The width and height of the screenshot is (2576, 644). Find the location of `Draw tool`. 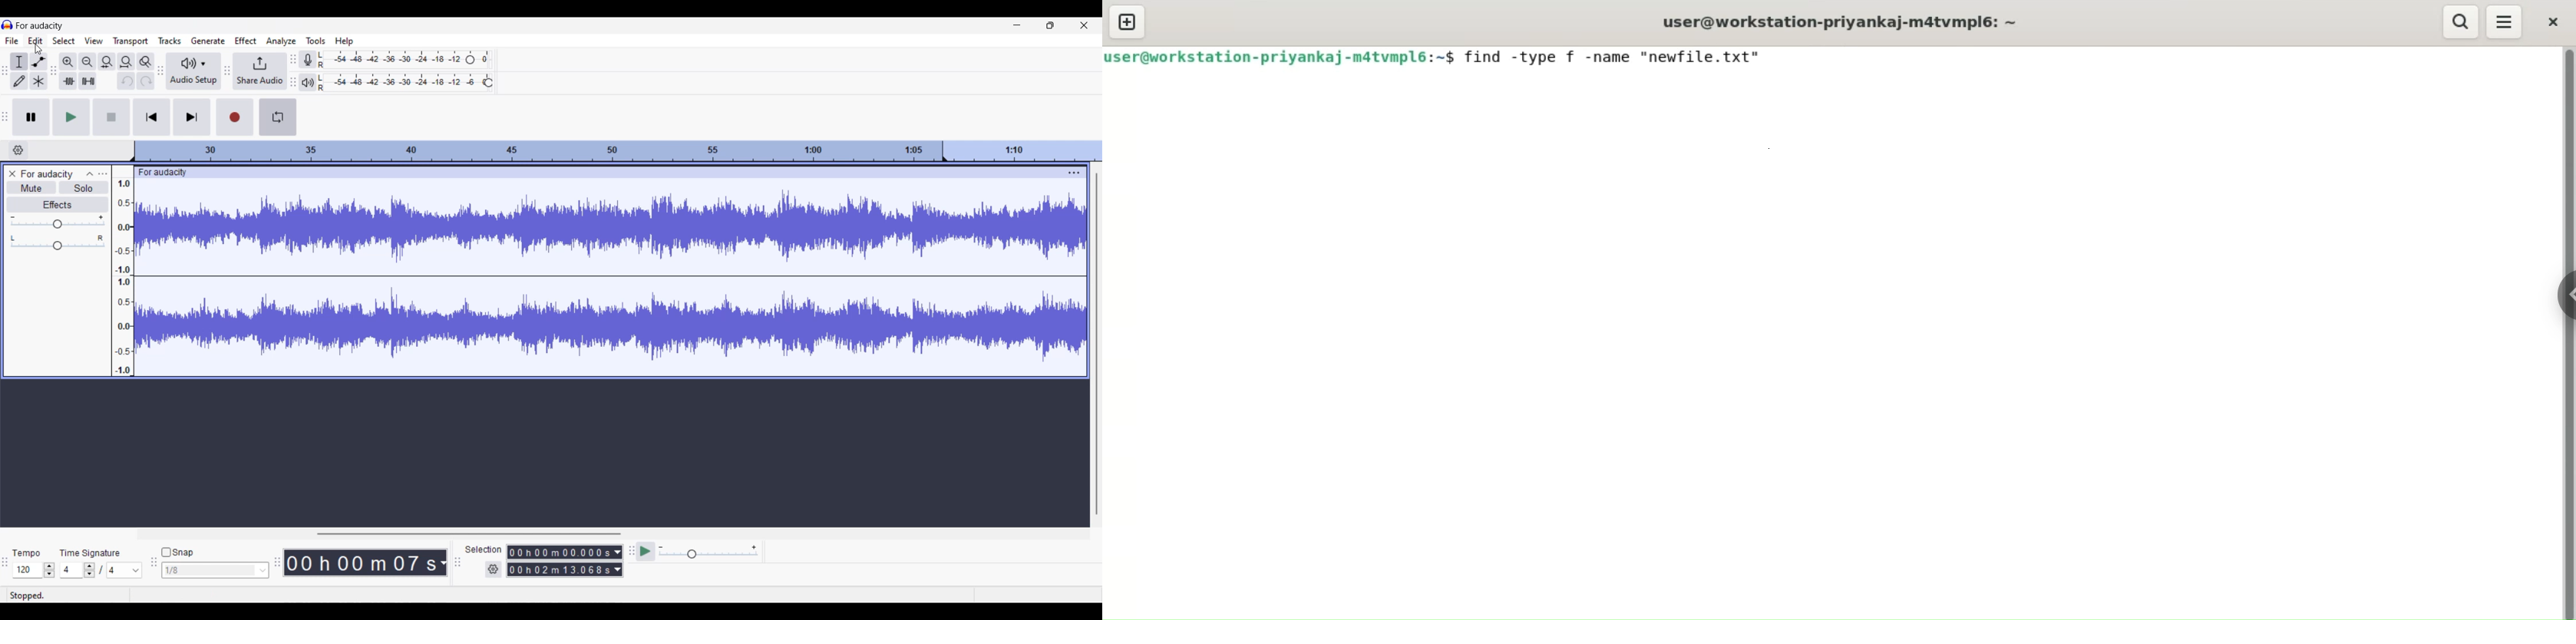

Draw tool is located at coordinates (20, 80).